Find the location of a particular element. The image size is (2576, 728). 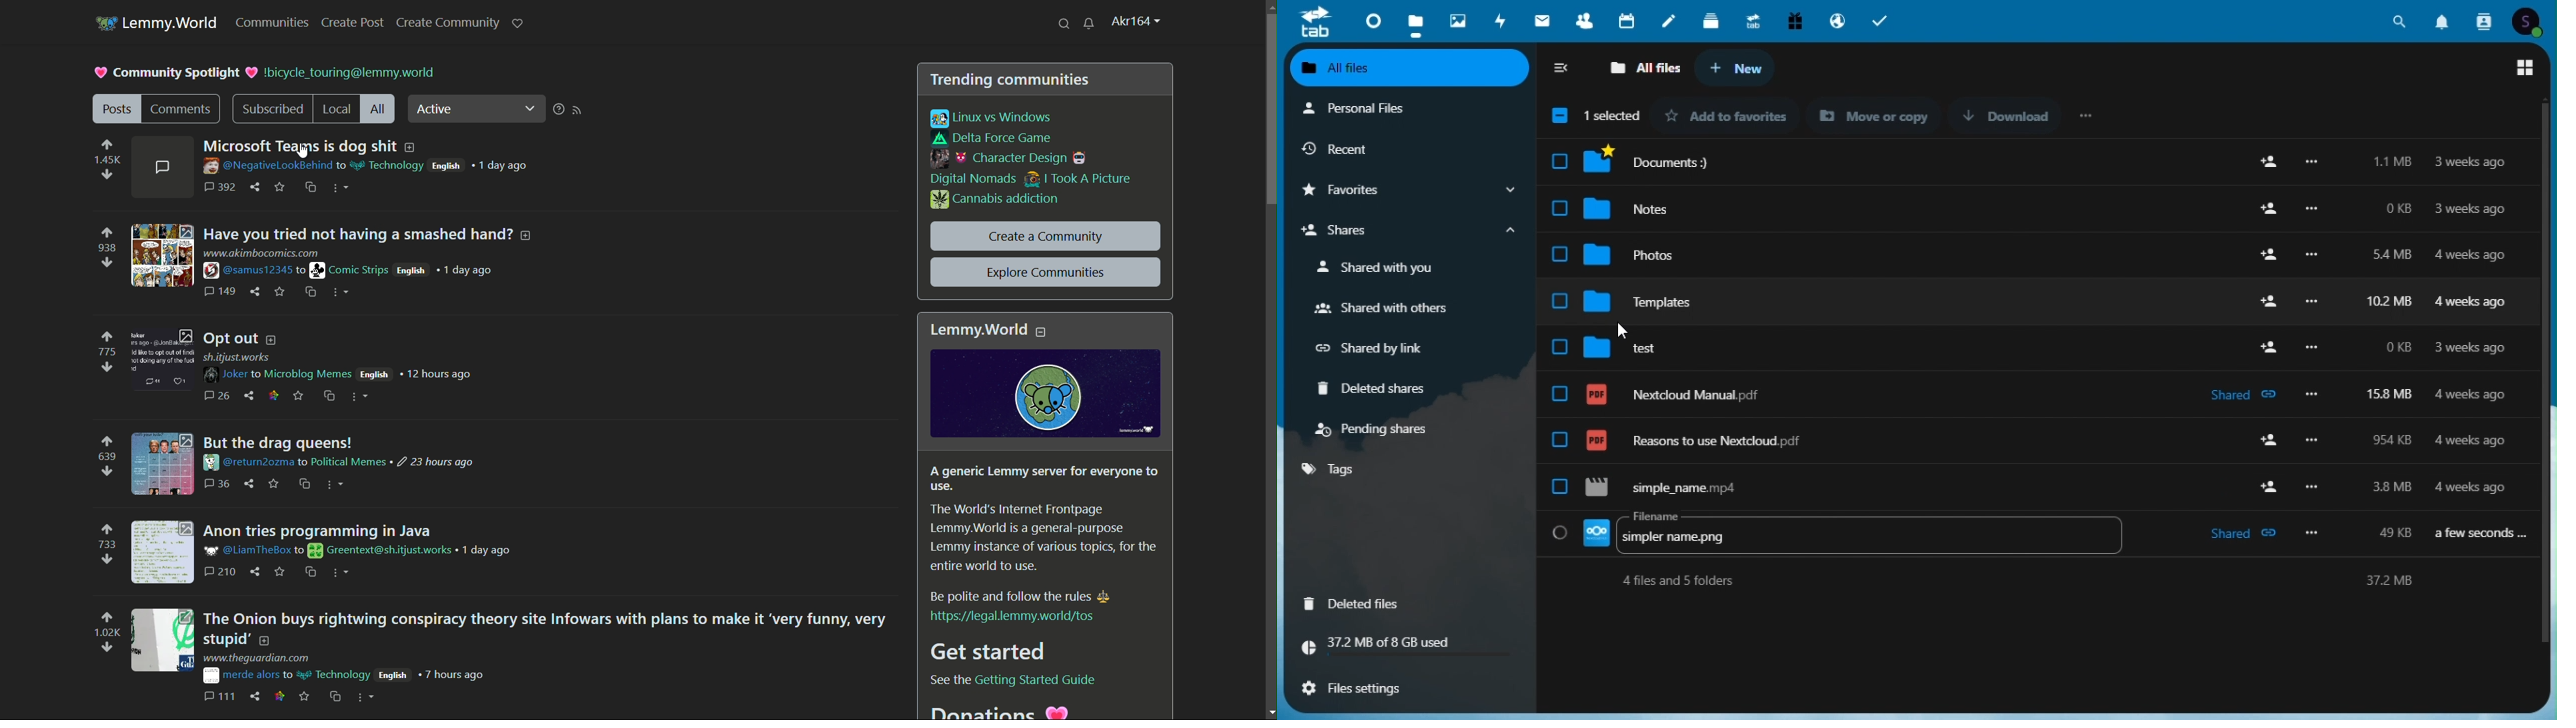

create a community is located at coordinates (1047, 236).